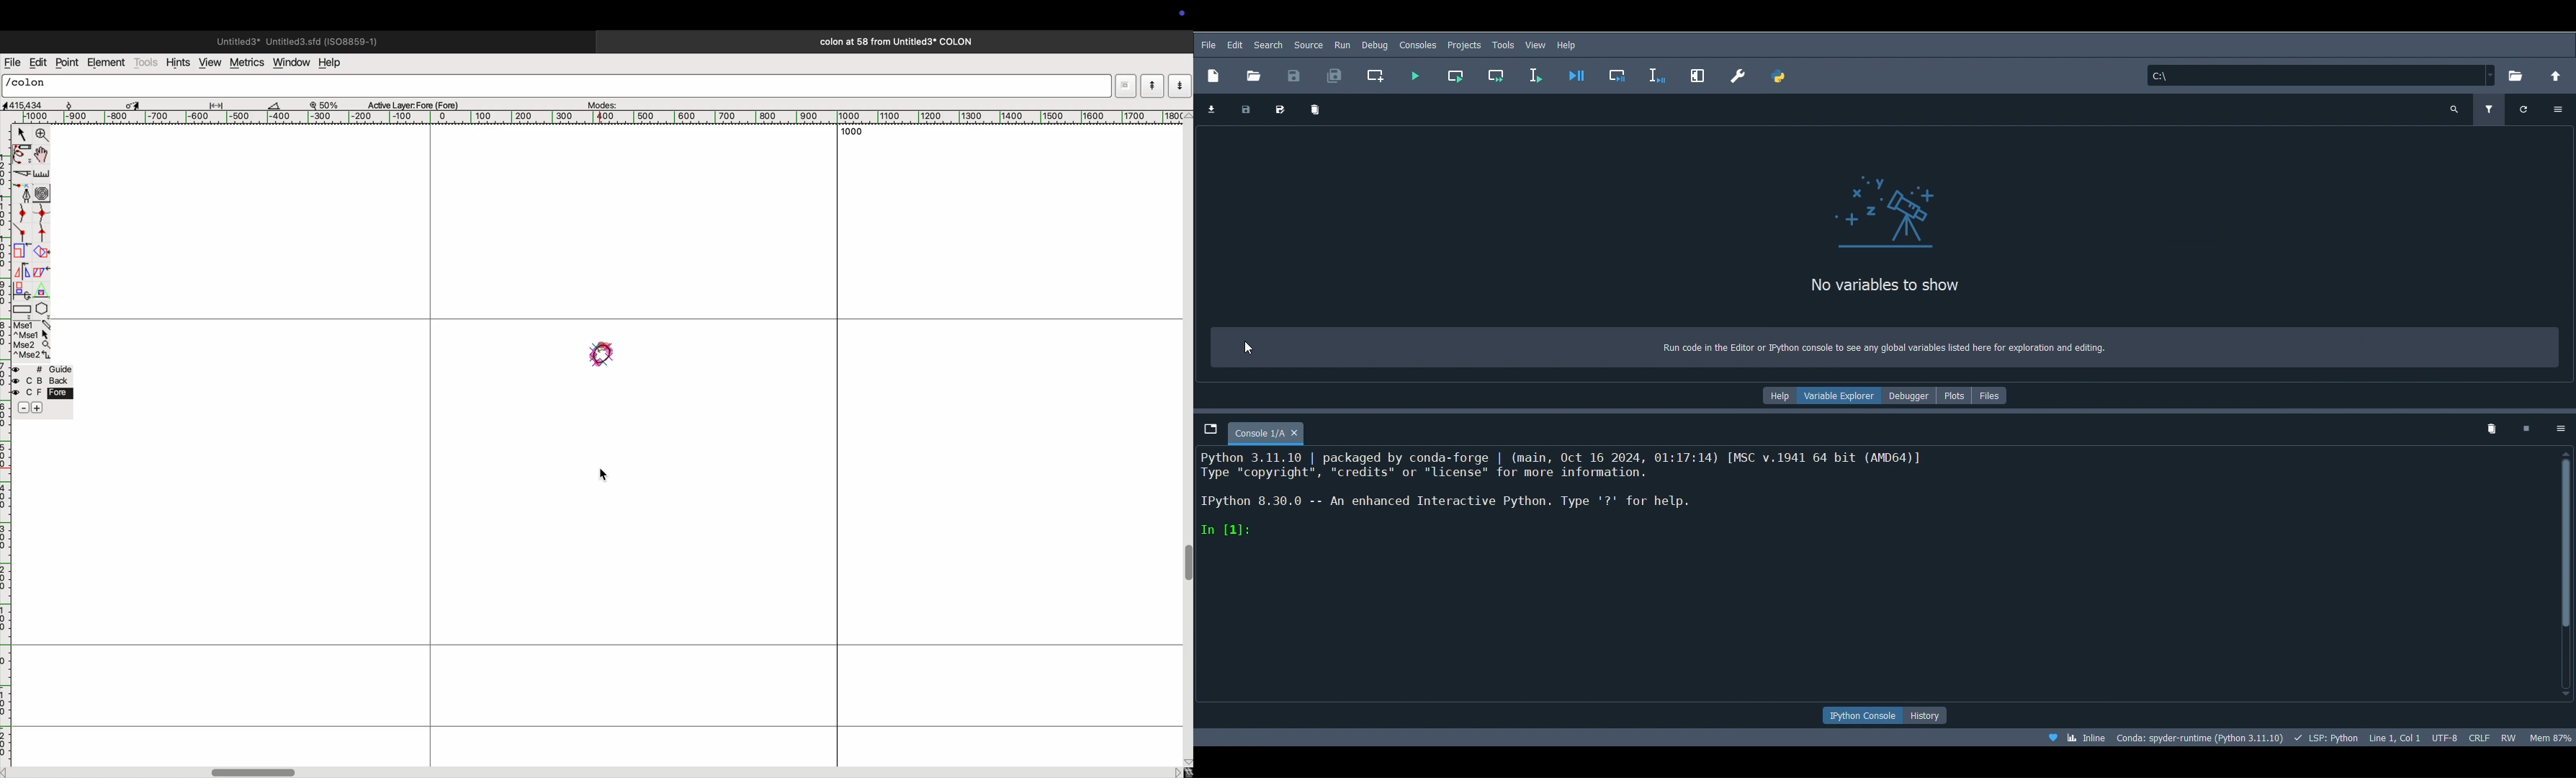  What do you see at coordinates (1659, 73) in the screenshot?
I see `Debug selection or current line` at bounding box center [1659, 73].